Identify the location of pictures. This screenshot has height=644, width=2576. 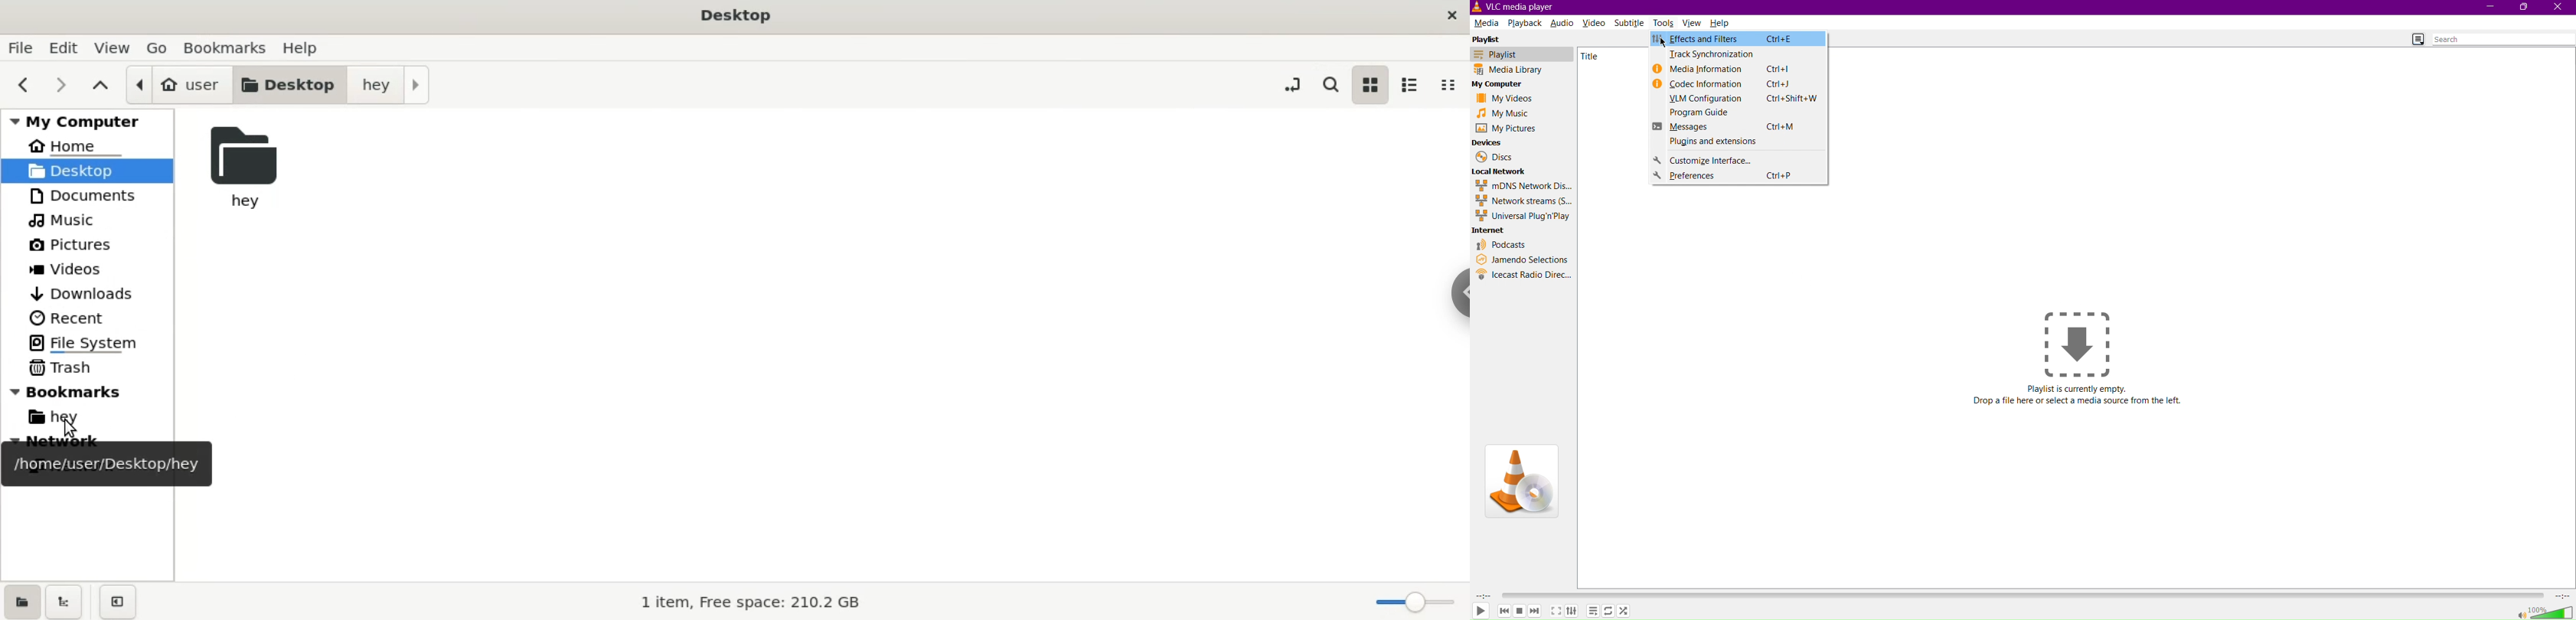
(67, 243).